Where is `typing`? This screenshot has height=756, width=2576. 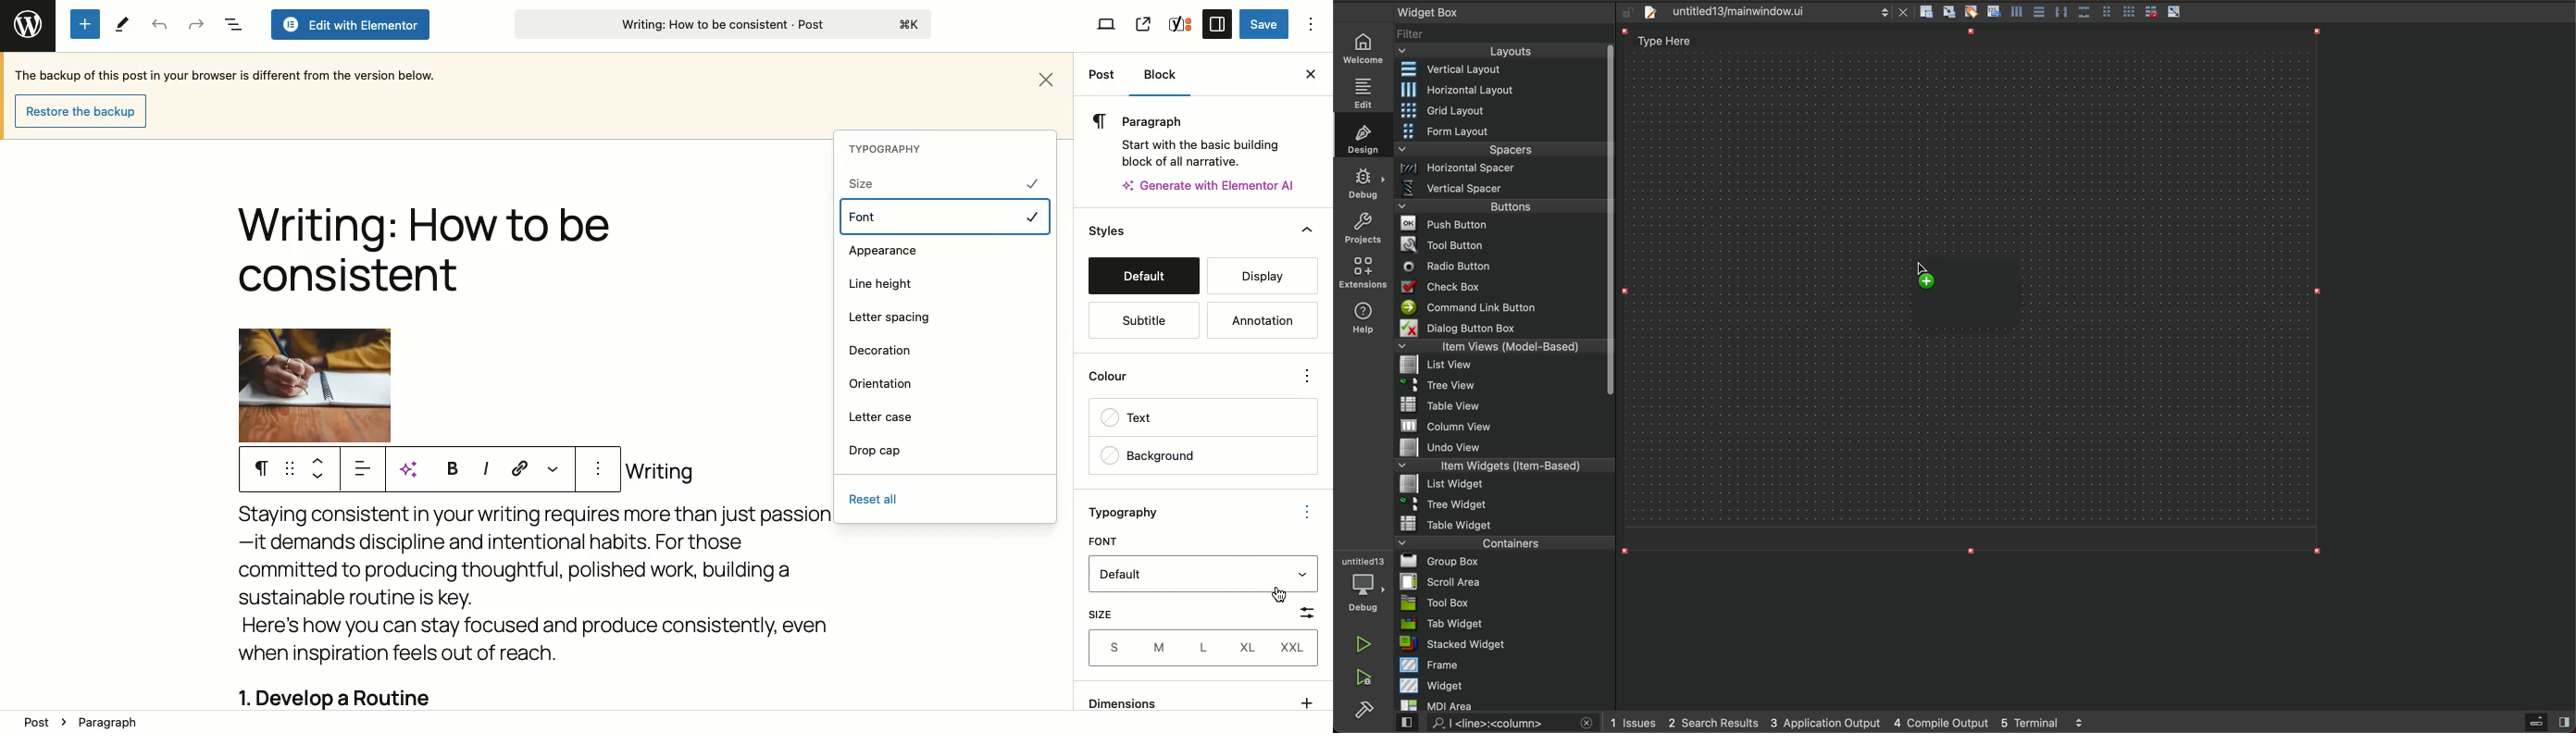
typing is located at coordinates (554, 542).